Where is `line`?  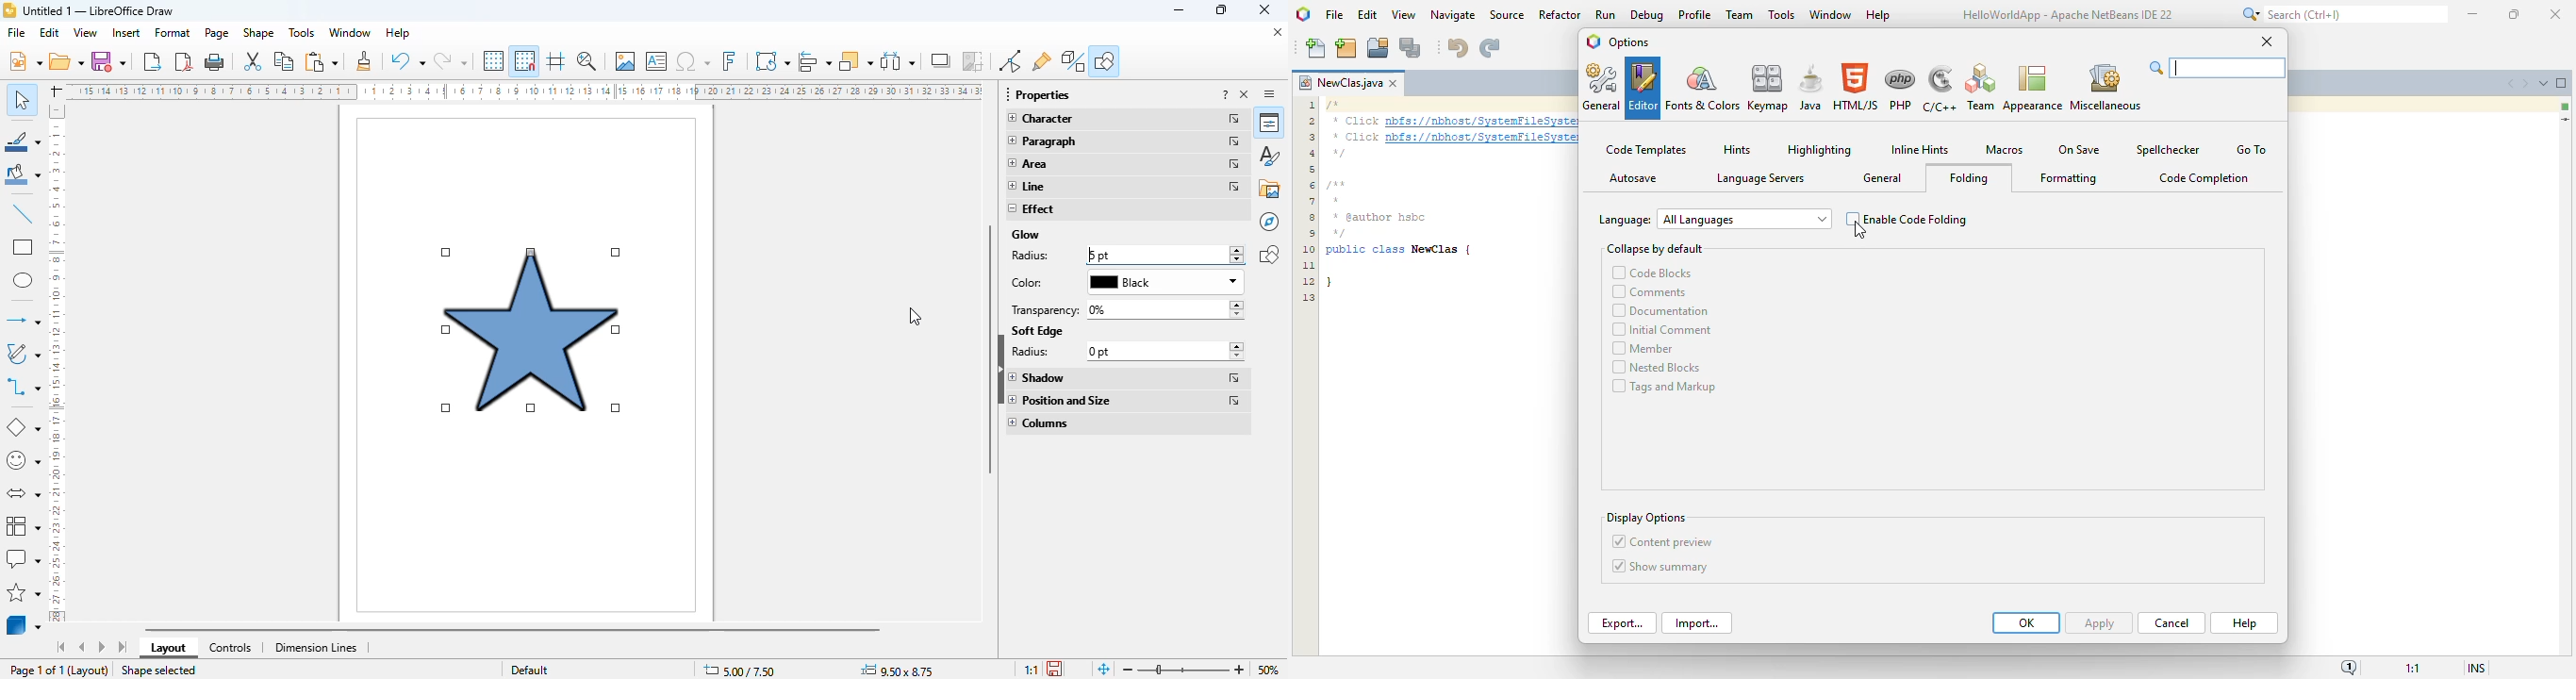
line is located at coordinates (1025, 185).